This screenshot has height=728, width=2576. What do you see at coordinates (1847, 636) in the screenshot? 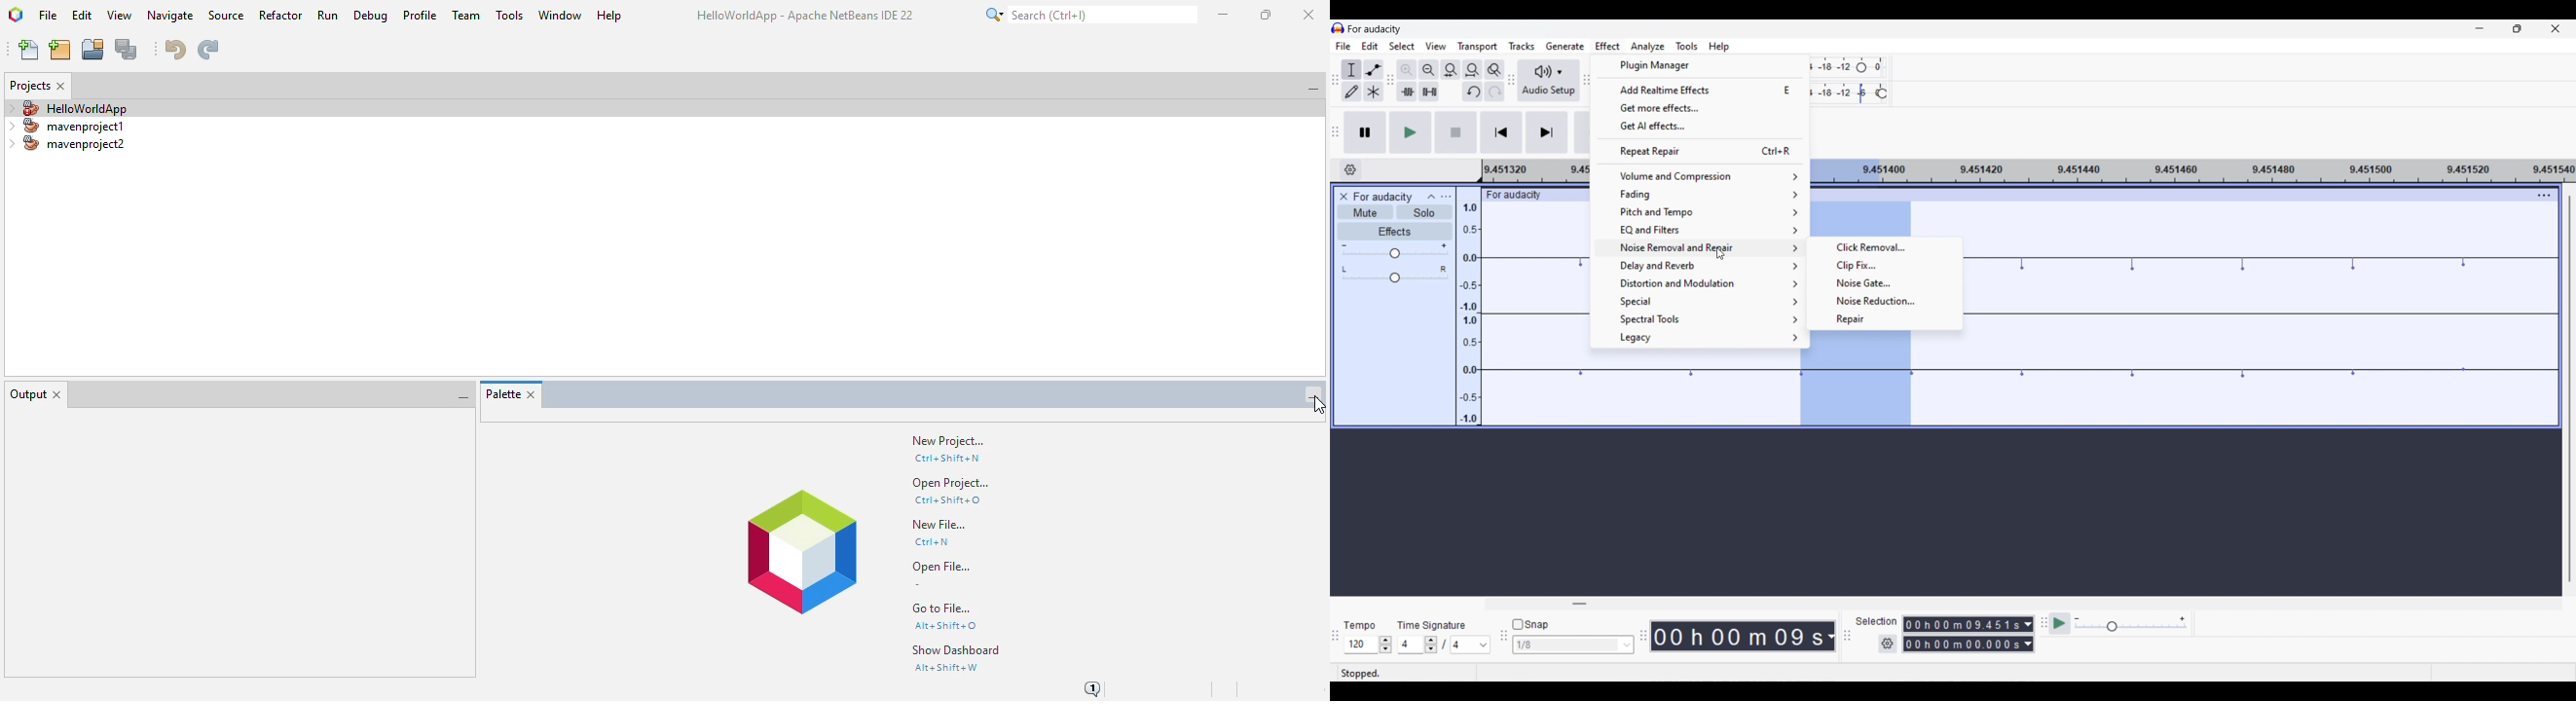
I see `Selection tool bar` at bounding box center [1847, 636].